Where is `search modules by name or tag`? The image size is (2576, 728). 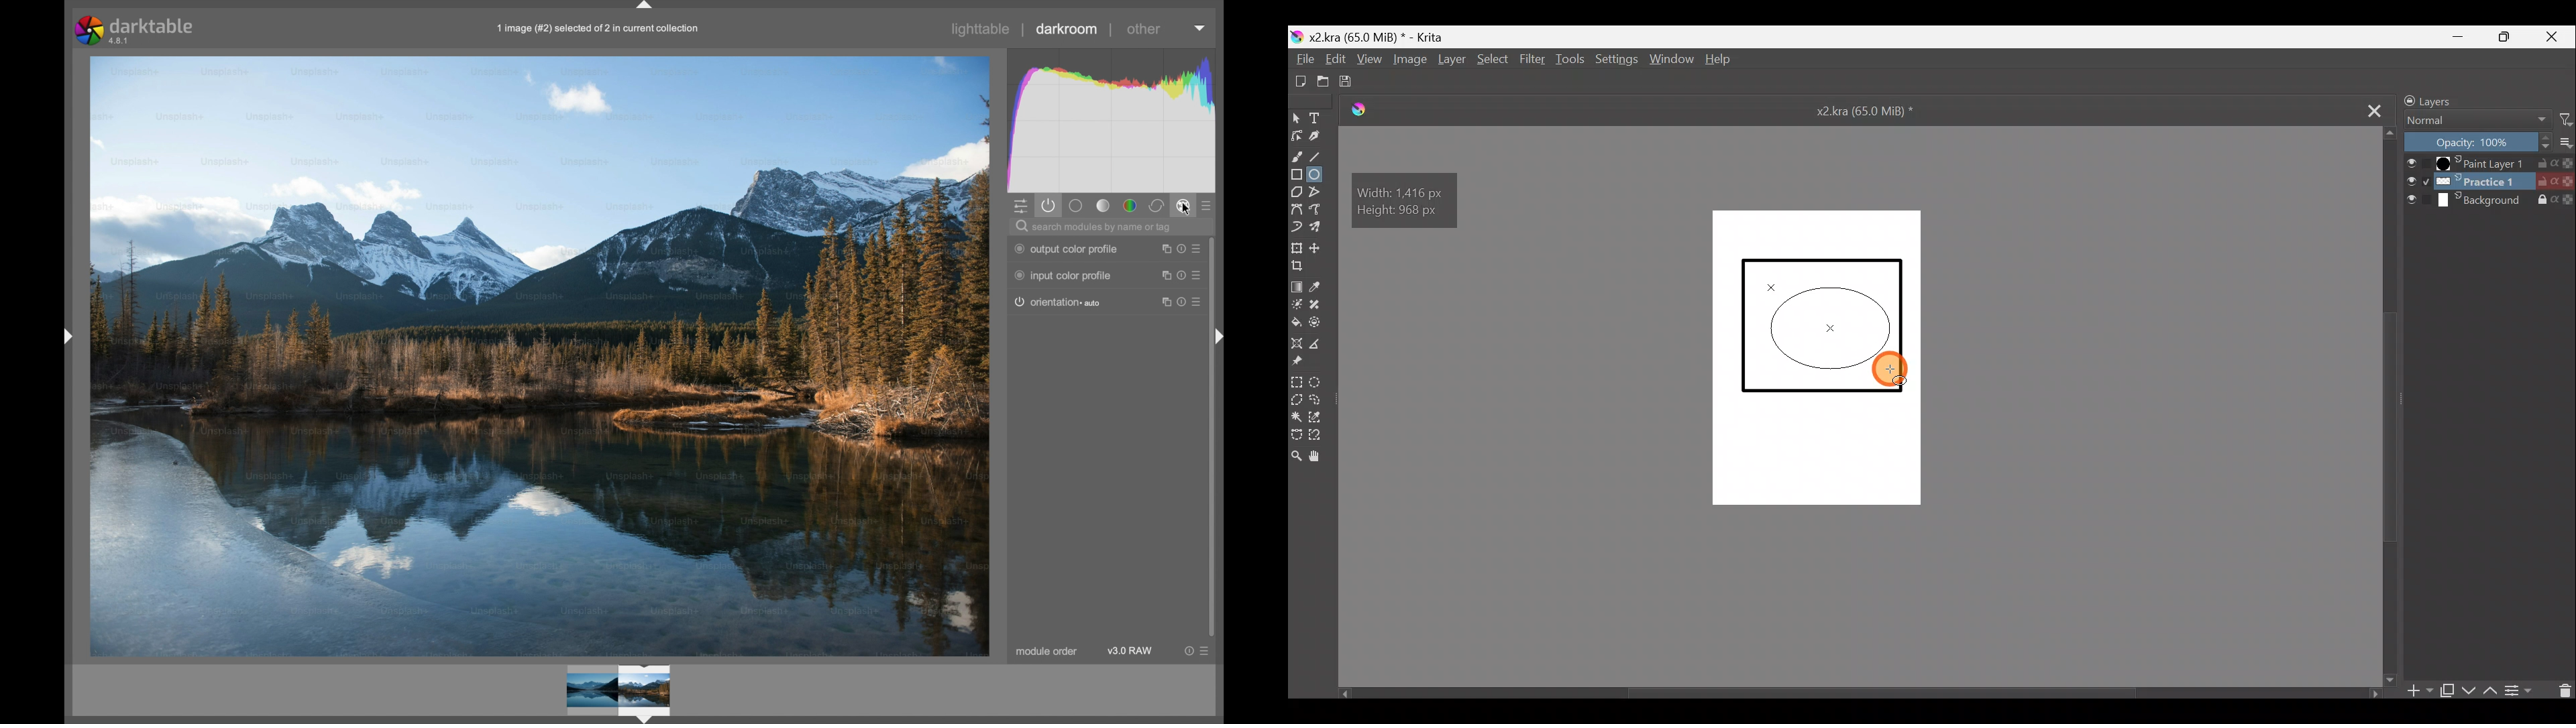 search modules by name or tag is located at coordinates (1093, 227).